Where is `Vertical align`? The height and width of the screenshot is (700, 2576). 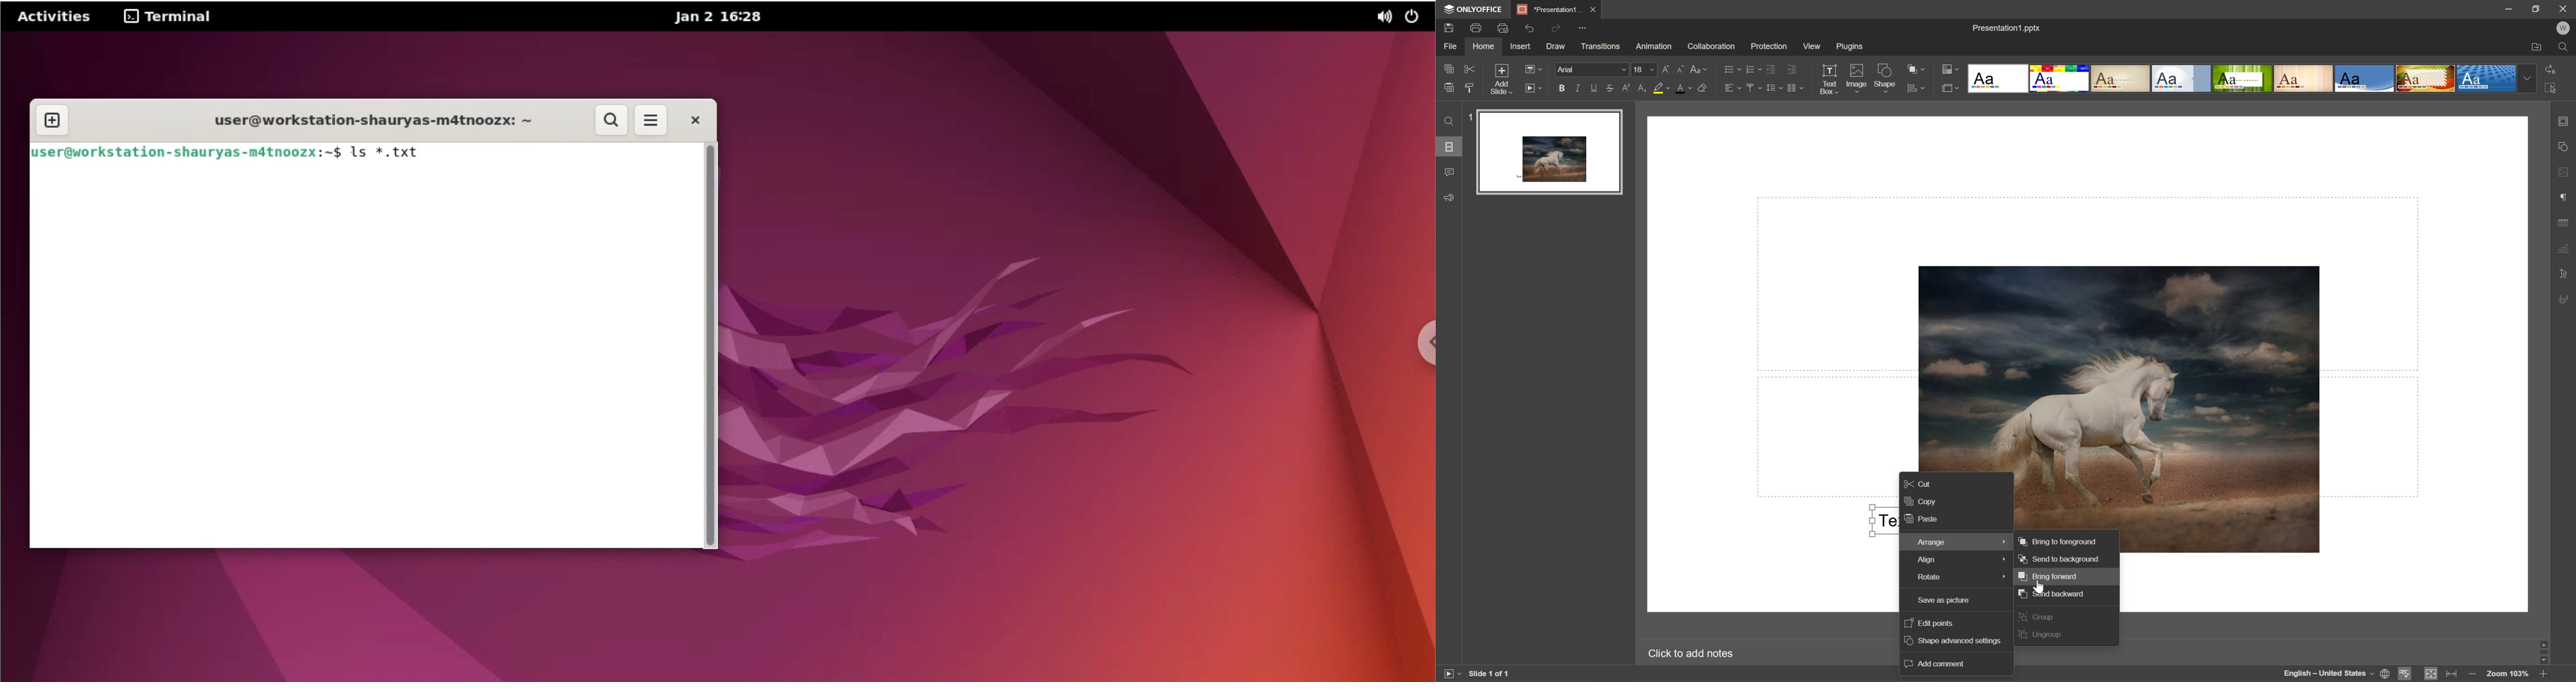 Vertical align is located at coordinates (1753, 87).